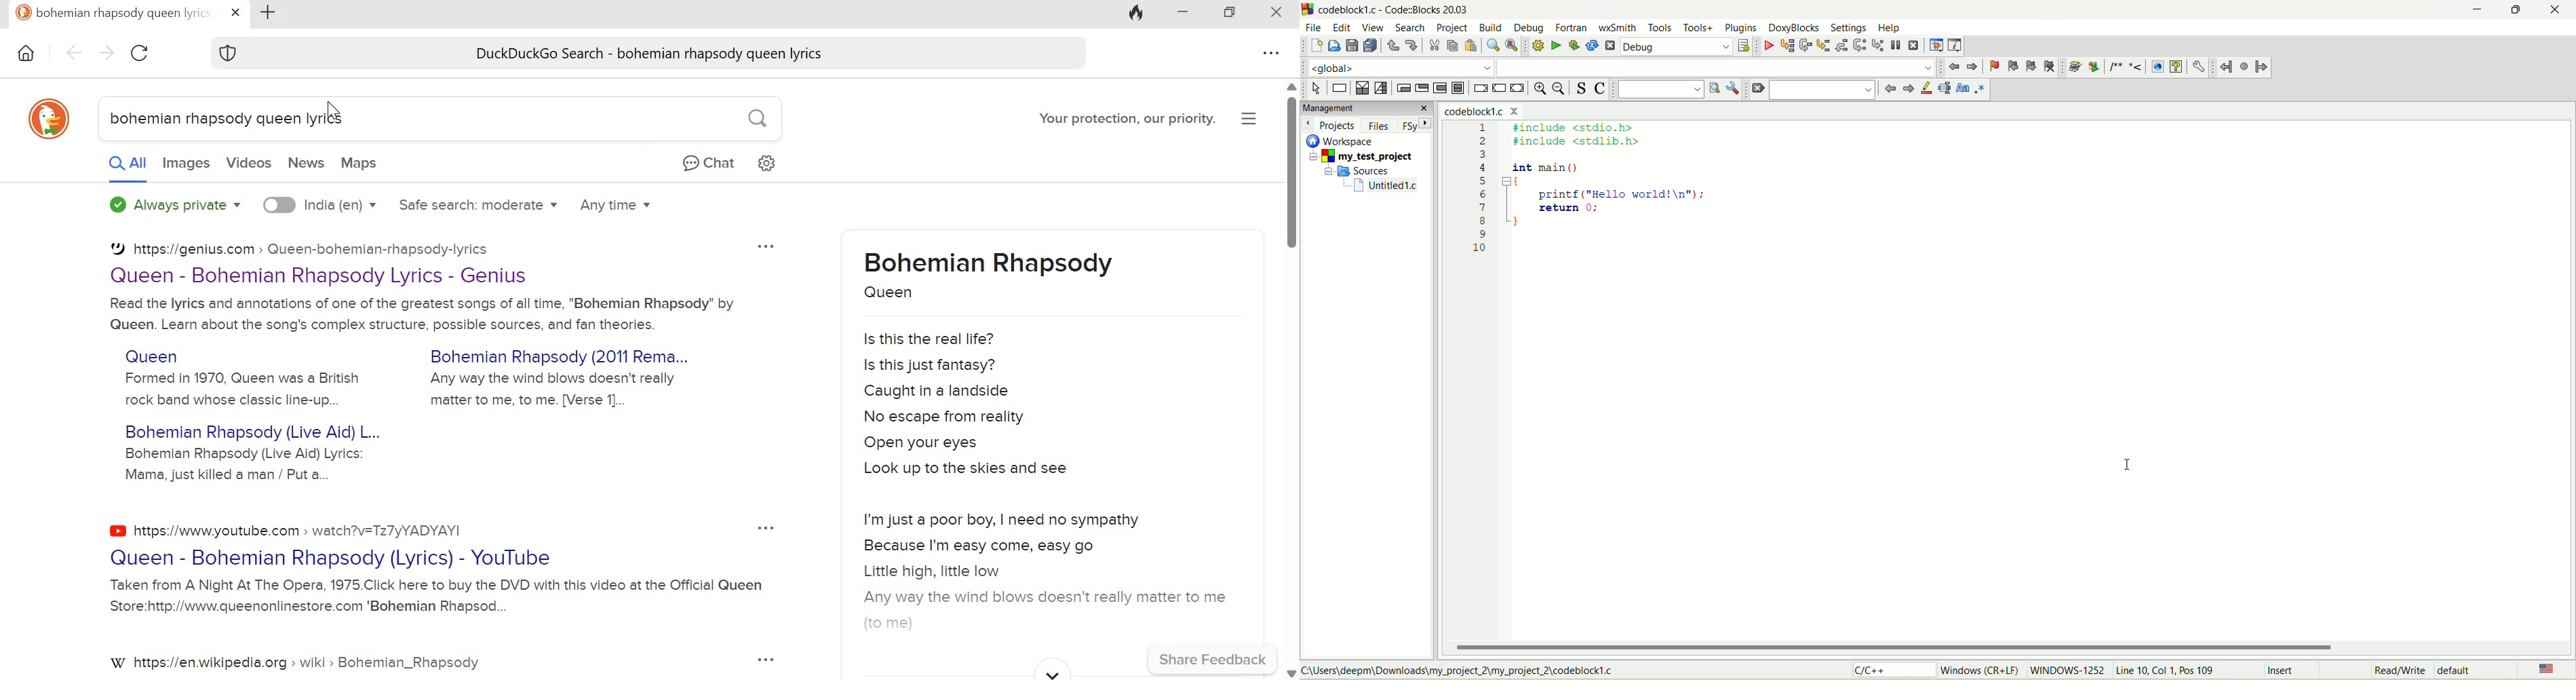  Describe the element at coordinates (555, 390) in the screenshot. I see `Any way the wind blows doesn't really
matter to me, to me. [Verse 1]...` at that location.